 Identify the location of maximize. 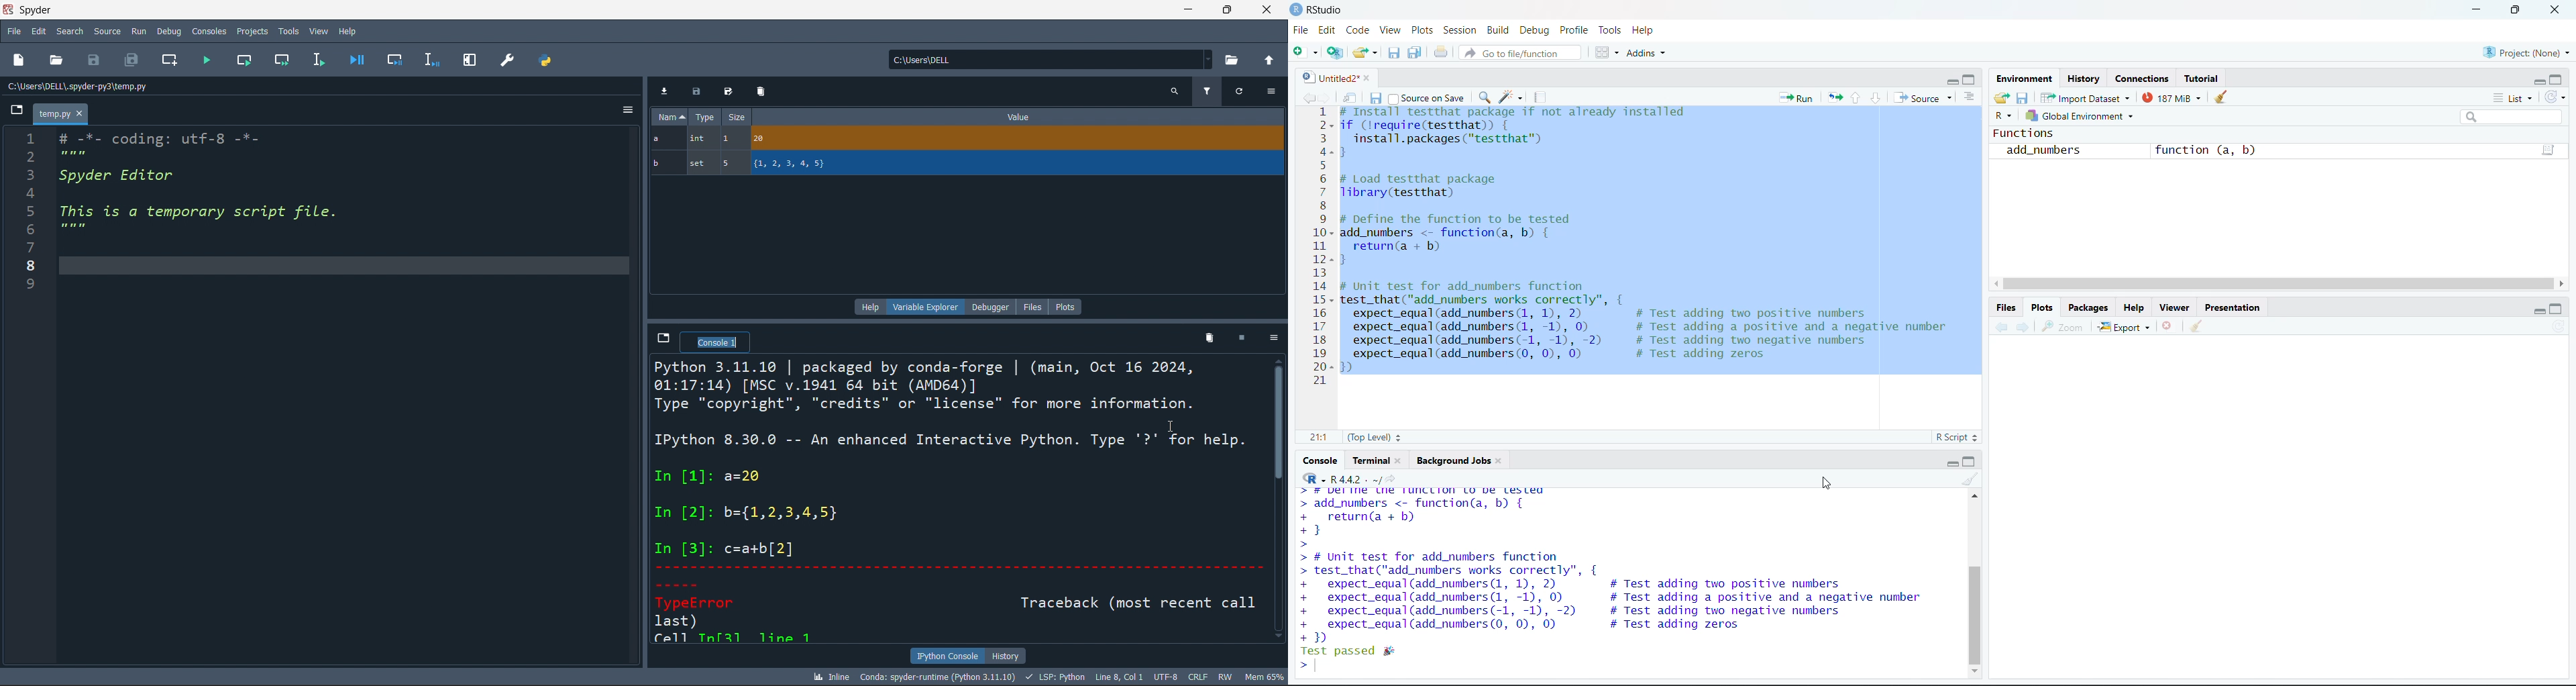
(1972, 79).